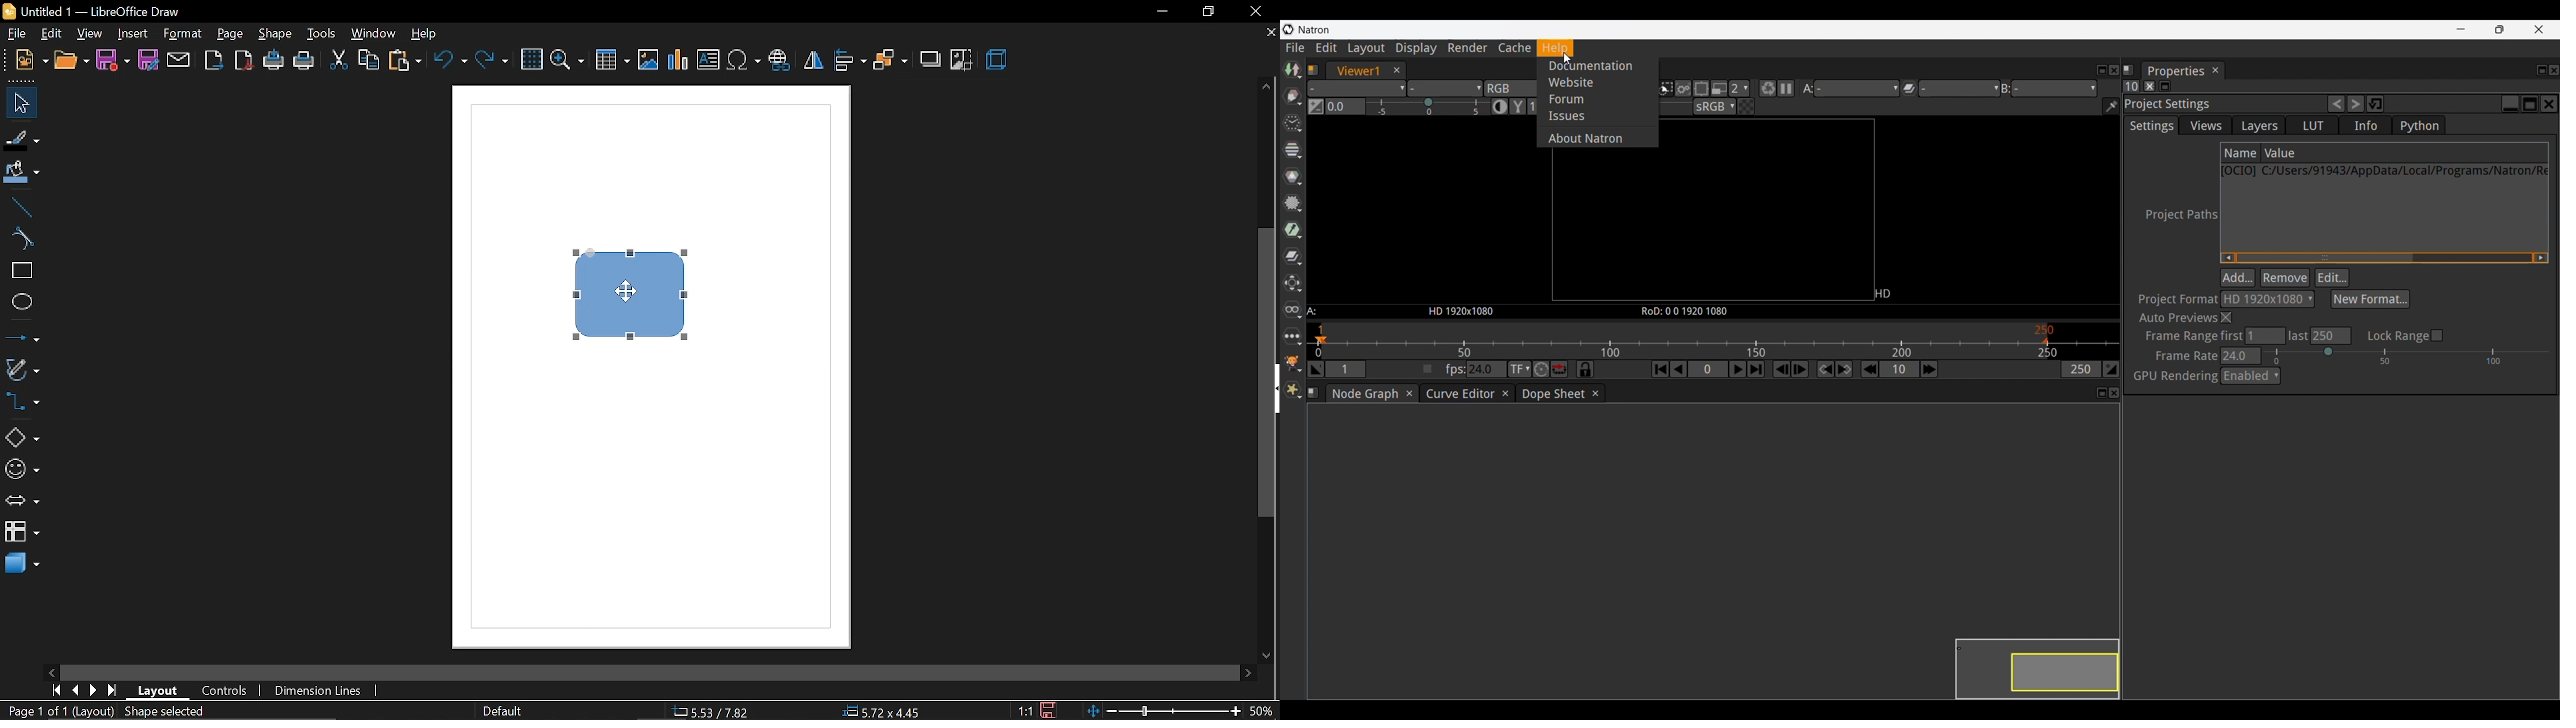 The width and height of the screenshot is (2576, 728). Describe the element at coordinates (532, 59) in the screenshot. I see `grid` at that location.